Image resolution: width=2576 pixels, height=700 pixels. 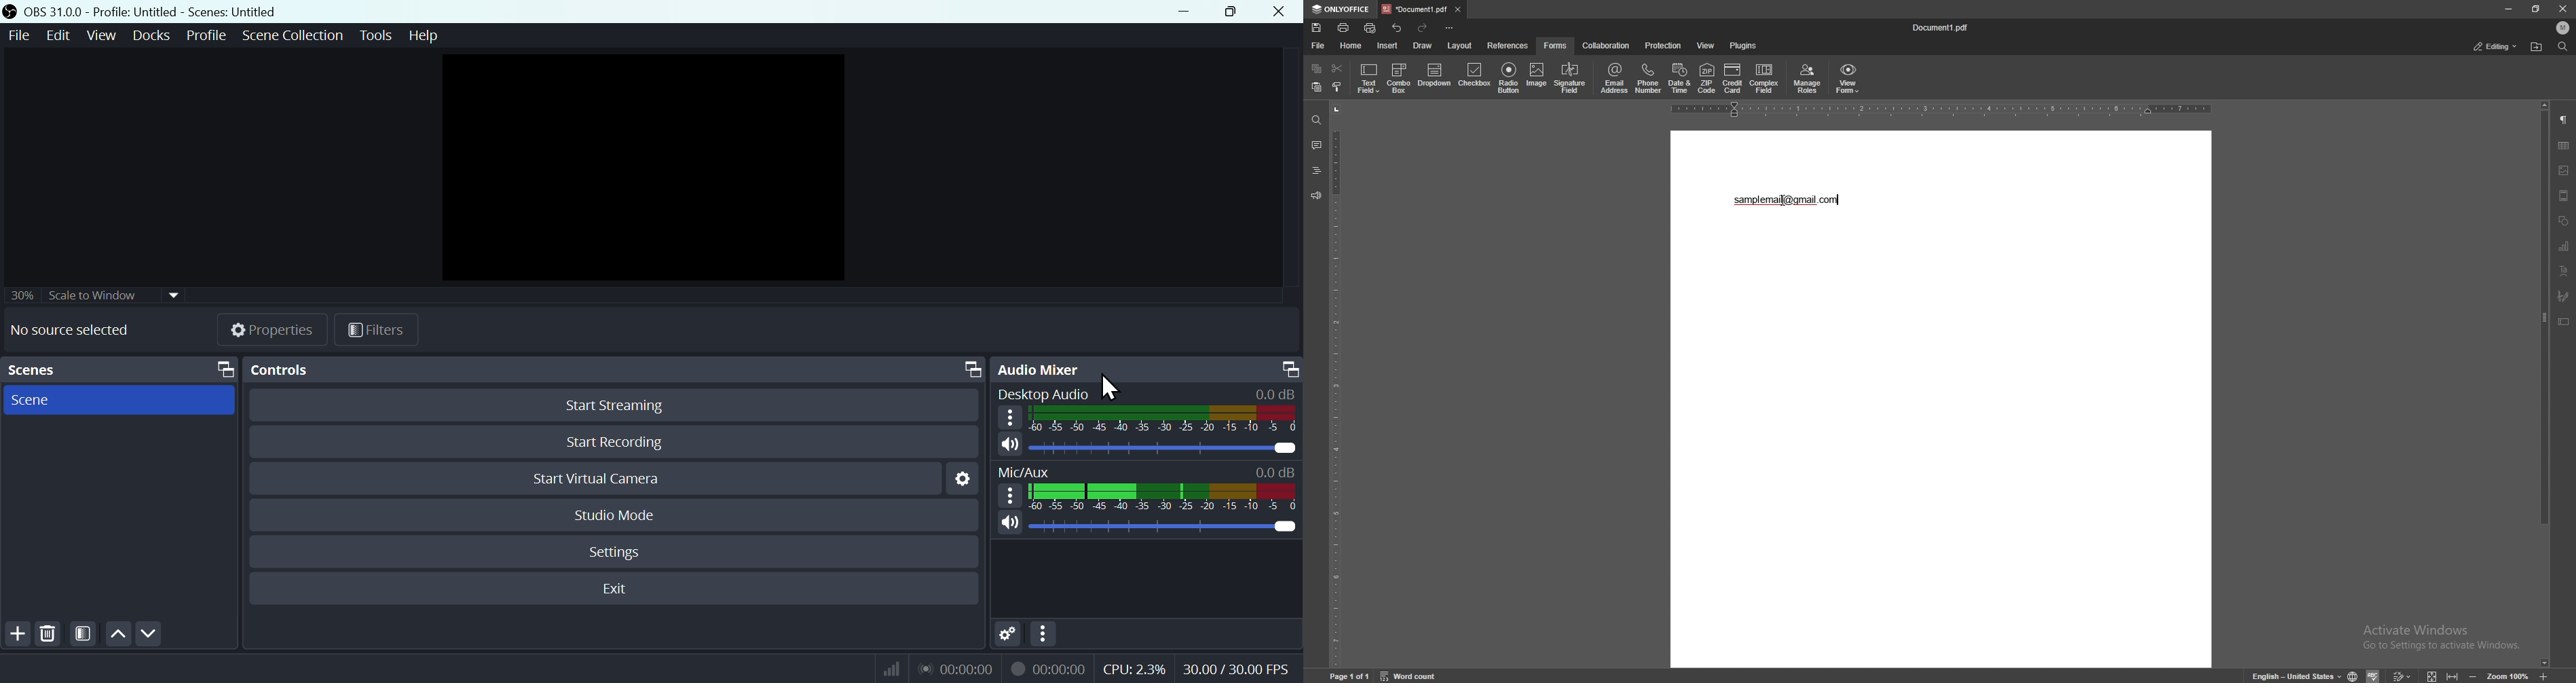 What do you see at coordinates (1422, 45) in the screenshot?
I see `draw` at bounding box center [1422, 45].